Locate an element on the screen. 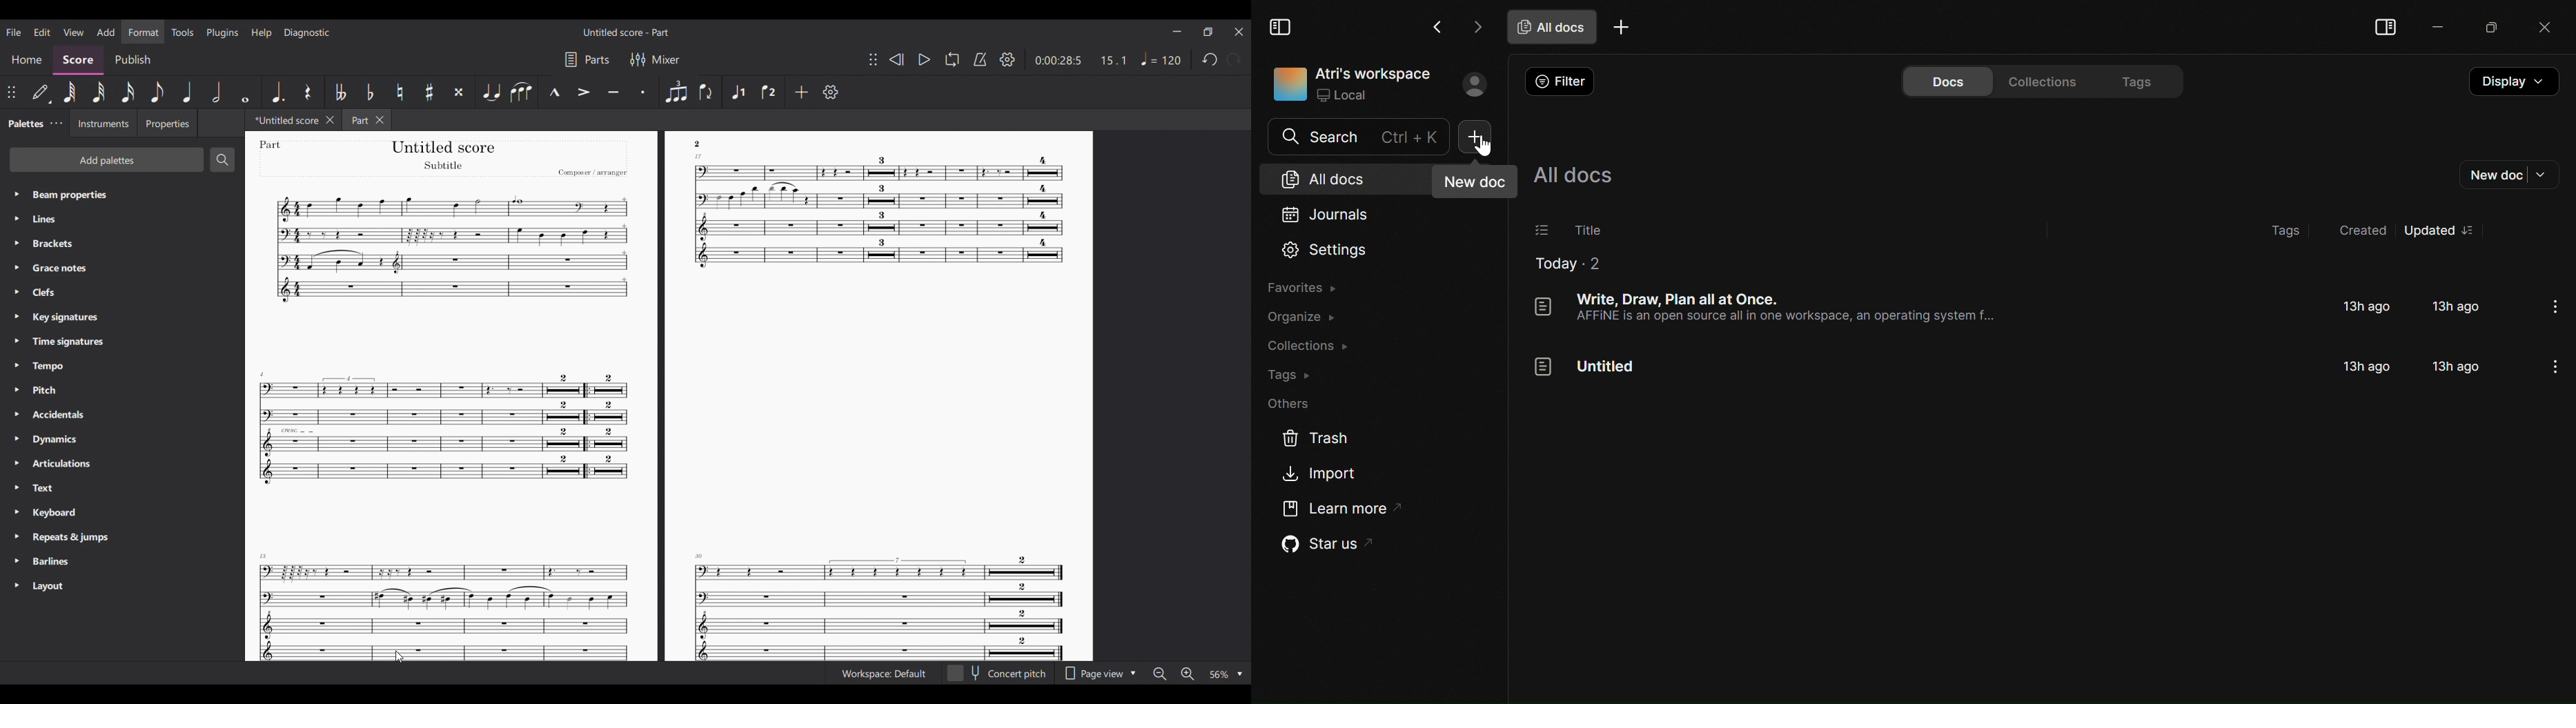 The width and height of the screenshot is (2576, 728). Brackets is located at coordinates (61, 244).